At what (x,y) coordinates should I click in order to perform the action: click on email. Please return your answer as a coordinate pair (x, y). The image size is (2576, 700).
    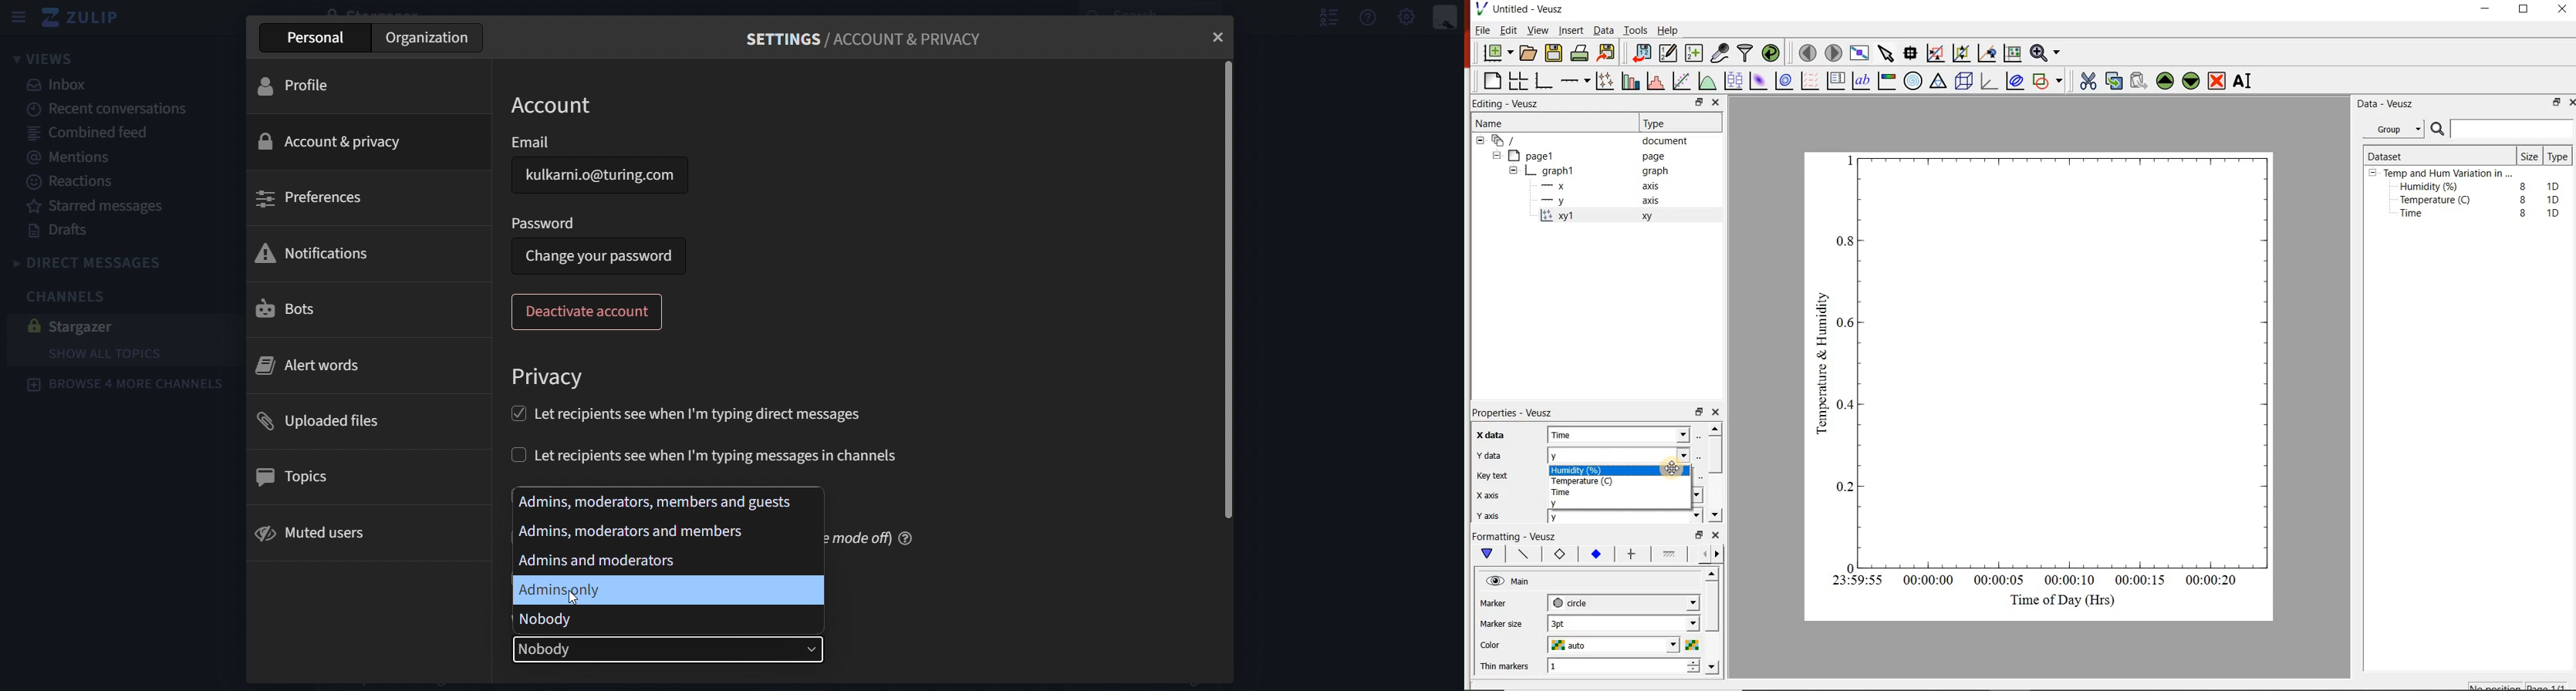
    Looking at the image, I should click on (598, 175).